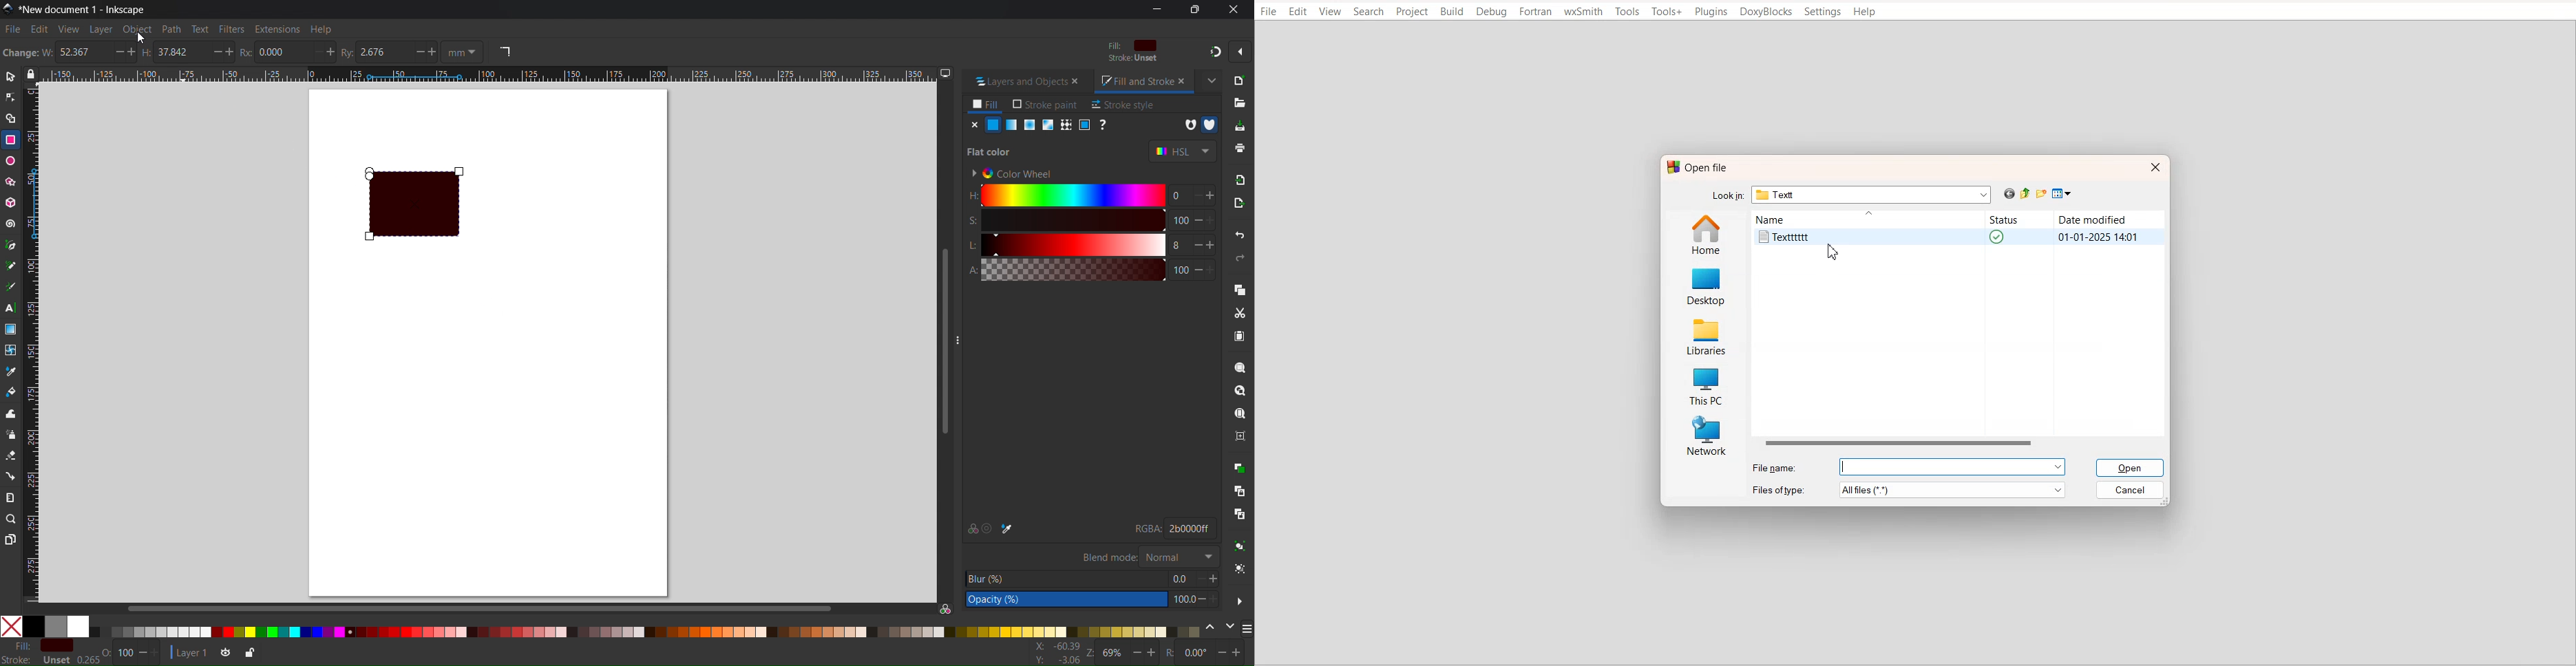 This screenshot has height=672, width=2576. I want to click on Selector tool, so click(10, 76).